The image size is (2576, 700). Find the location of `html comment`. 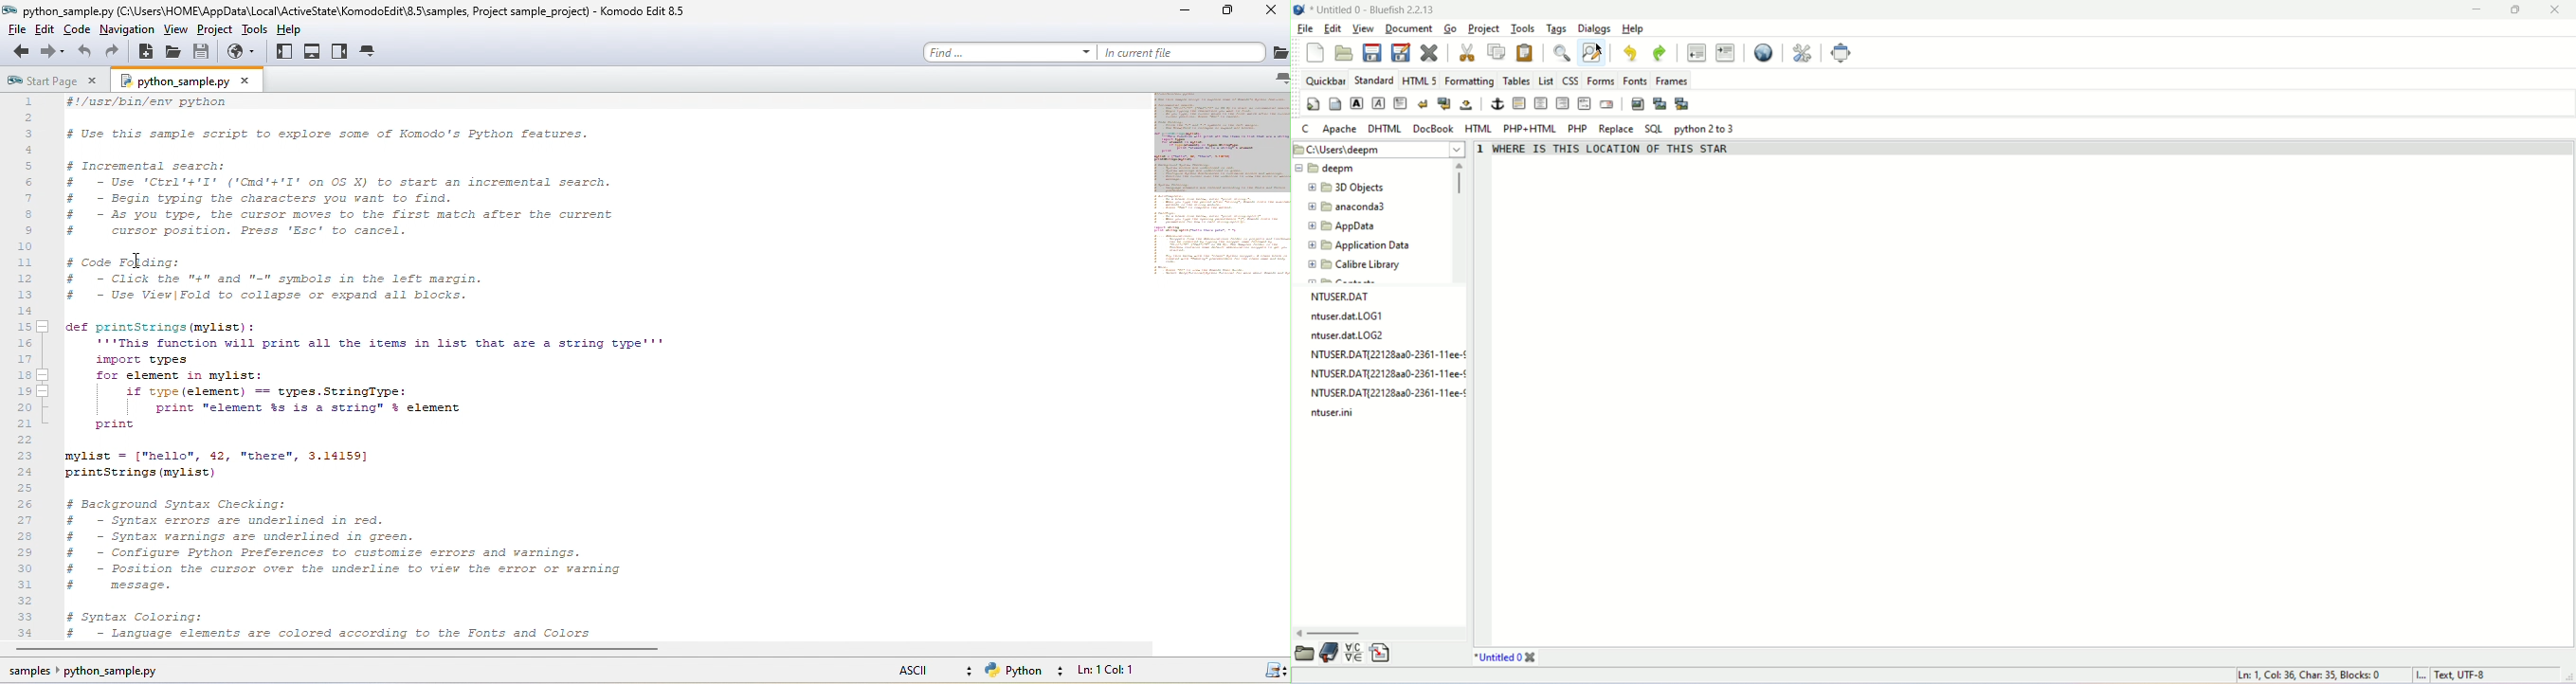

html comment is located at coordinates (1585, 104).